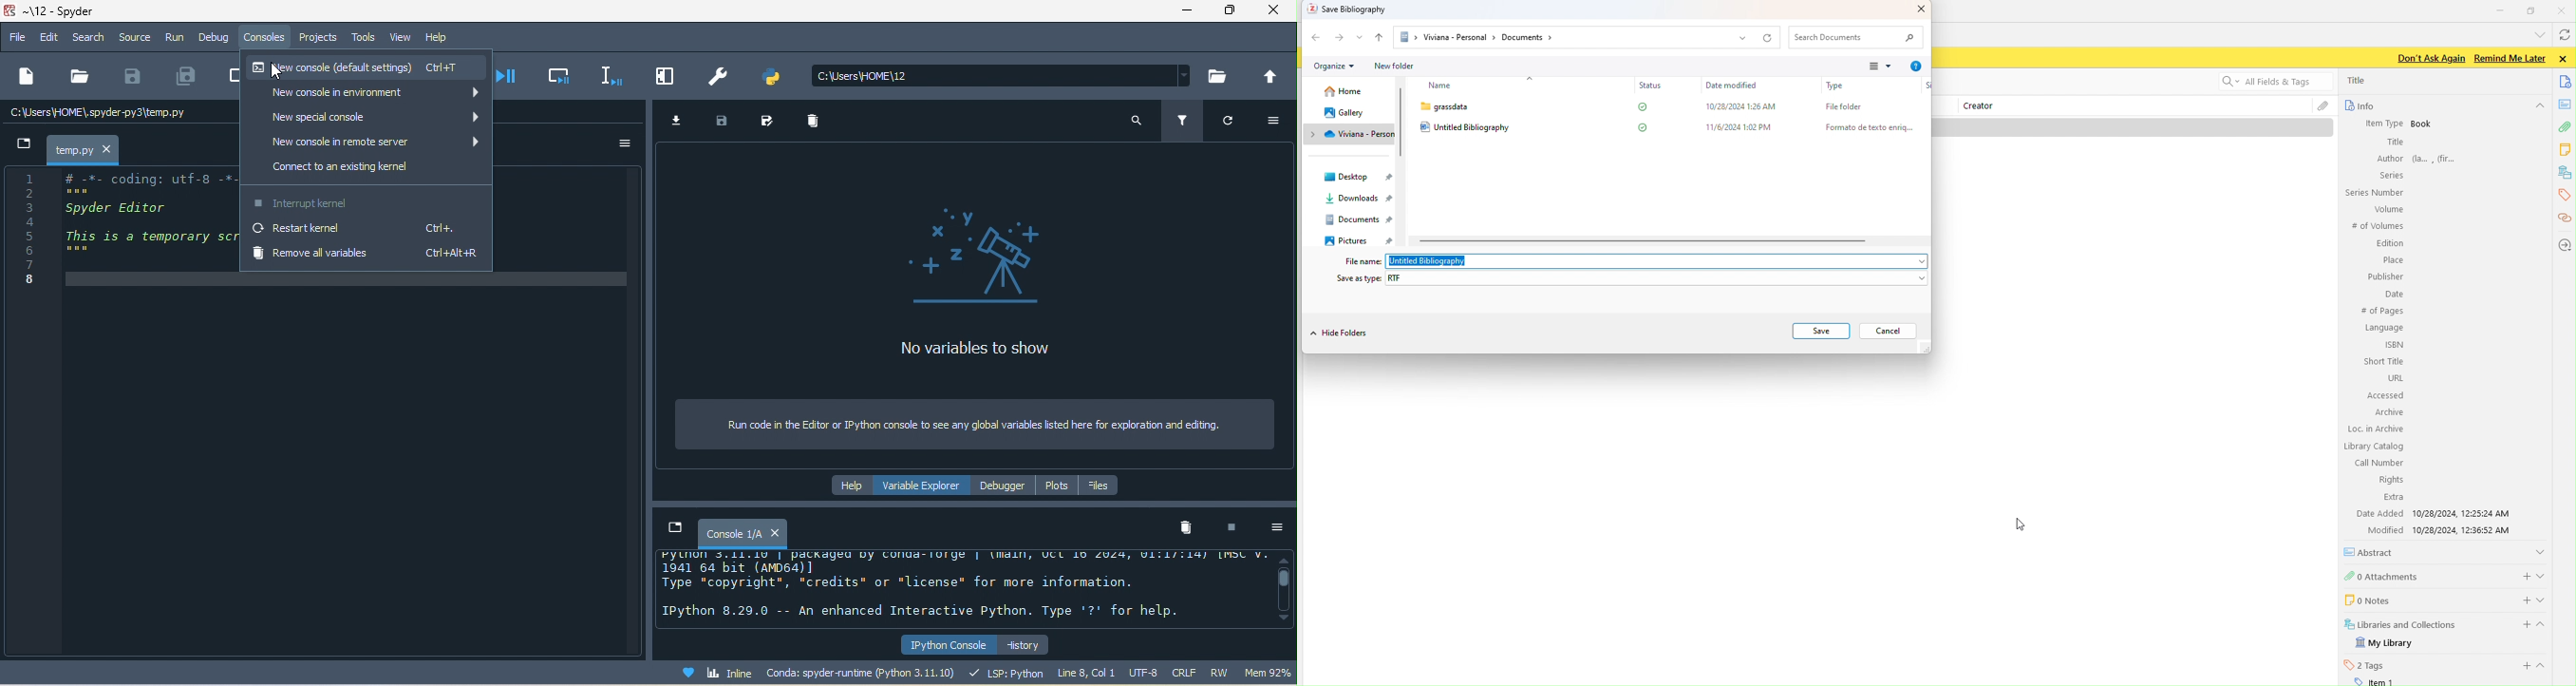  I want to click on correct to an existing kenel, so click(367, 170).